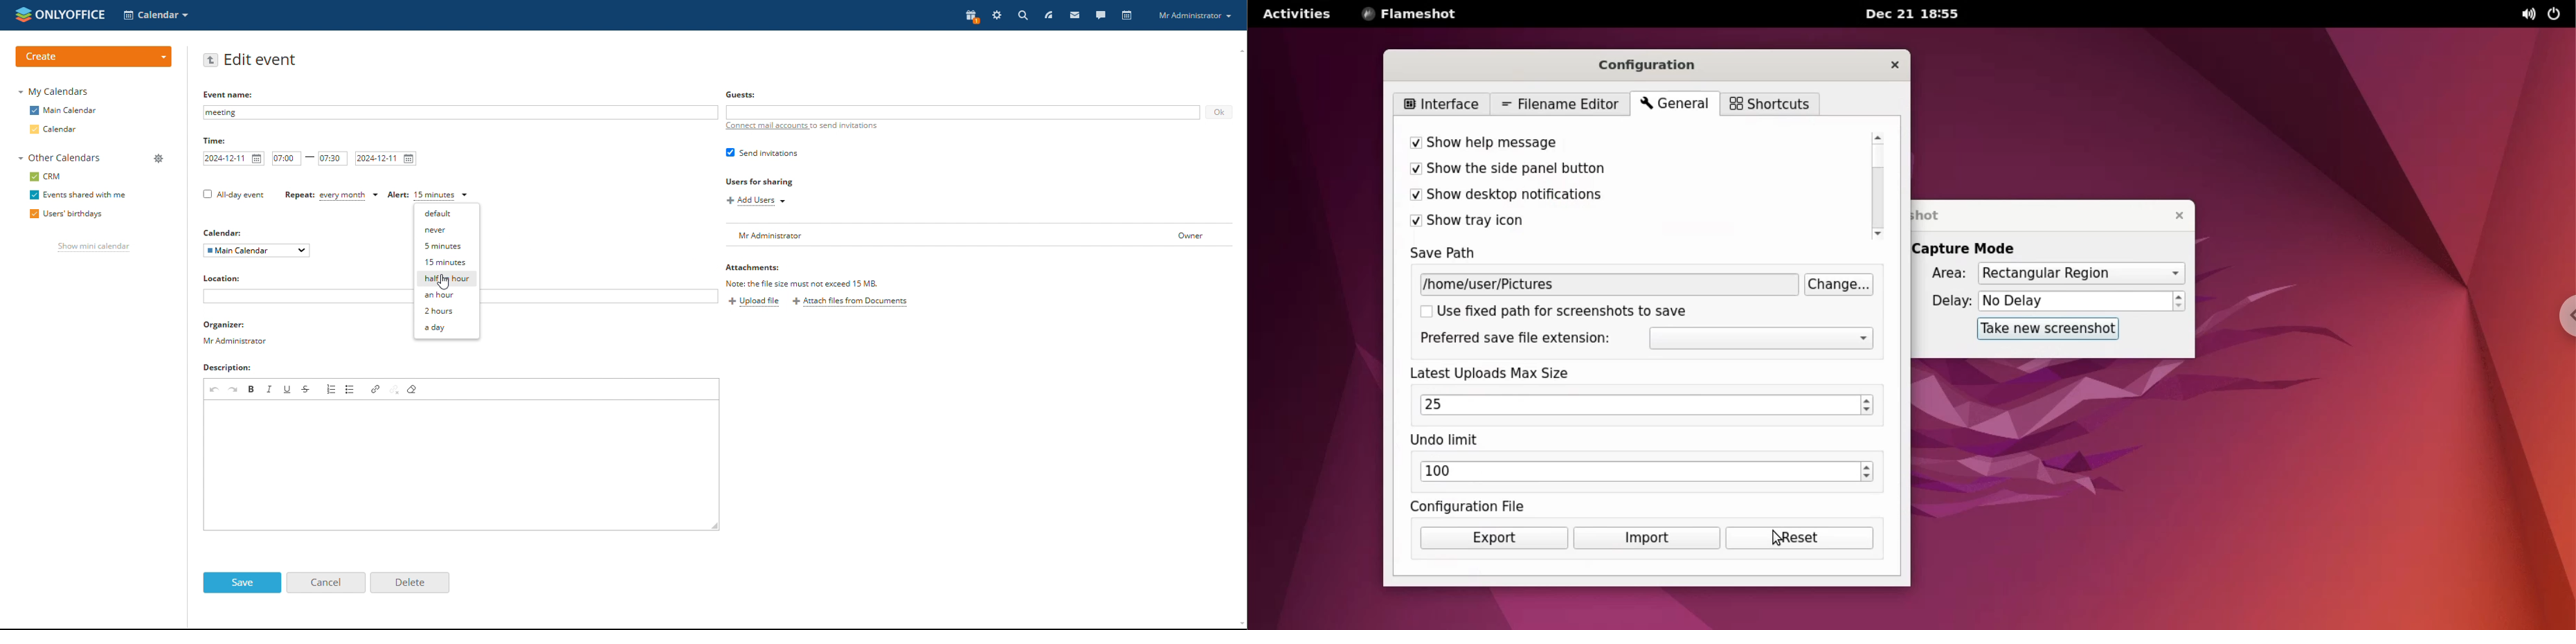  What do you see at coordinates (395, 389) in the screenshot?
I see `unlink` at bounding box center [395, 389].